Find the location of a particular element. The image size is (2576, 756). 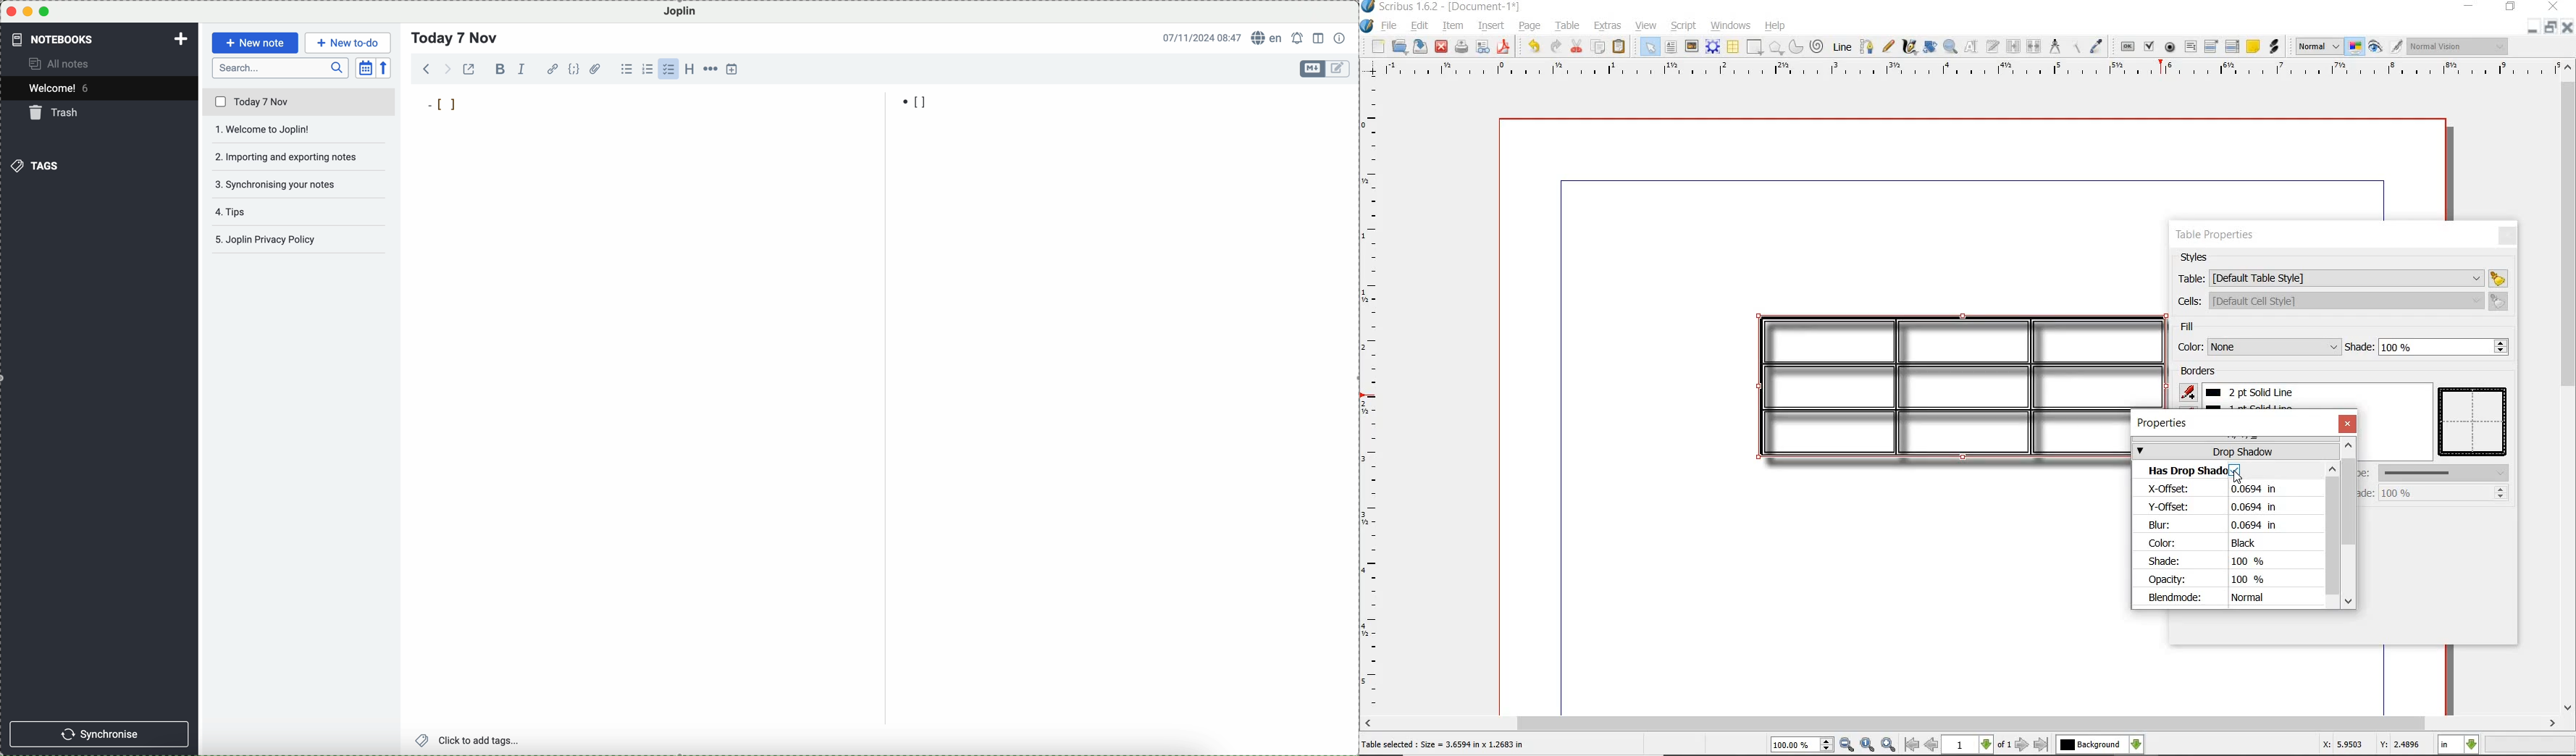

pdf list box is located at coordinates (2233, 46).